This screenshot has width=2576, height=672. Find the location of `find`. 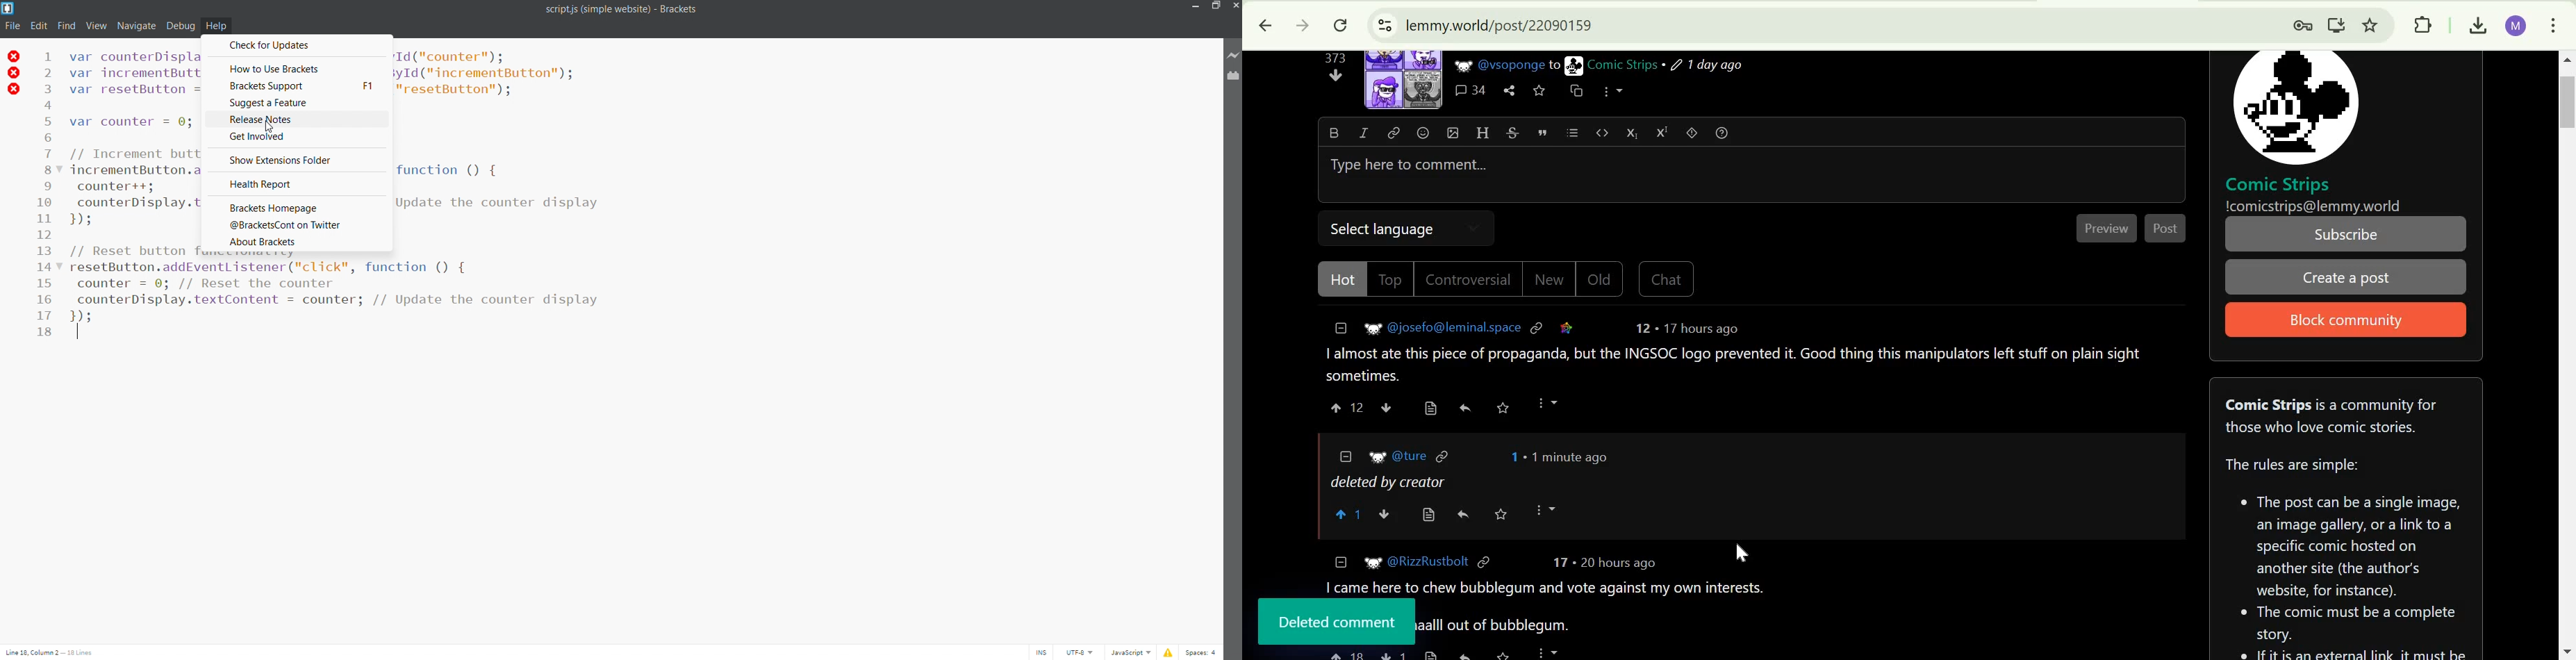

find is located at coordinates (67, 25).